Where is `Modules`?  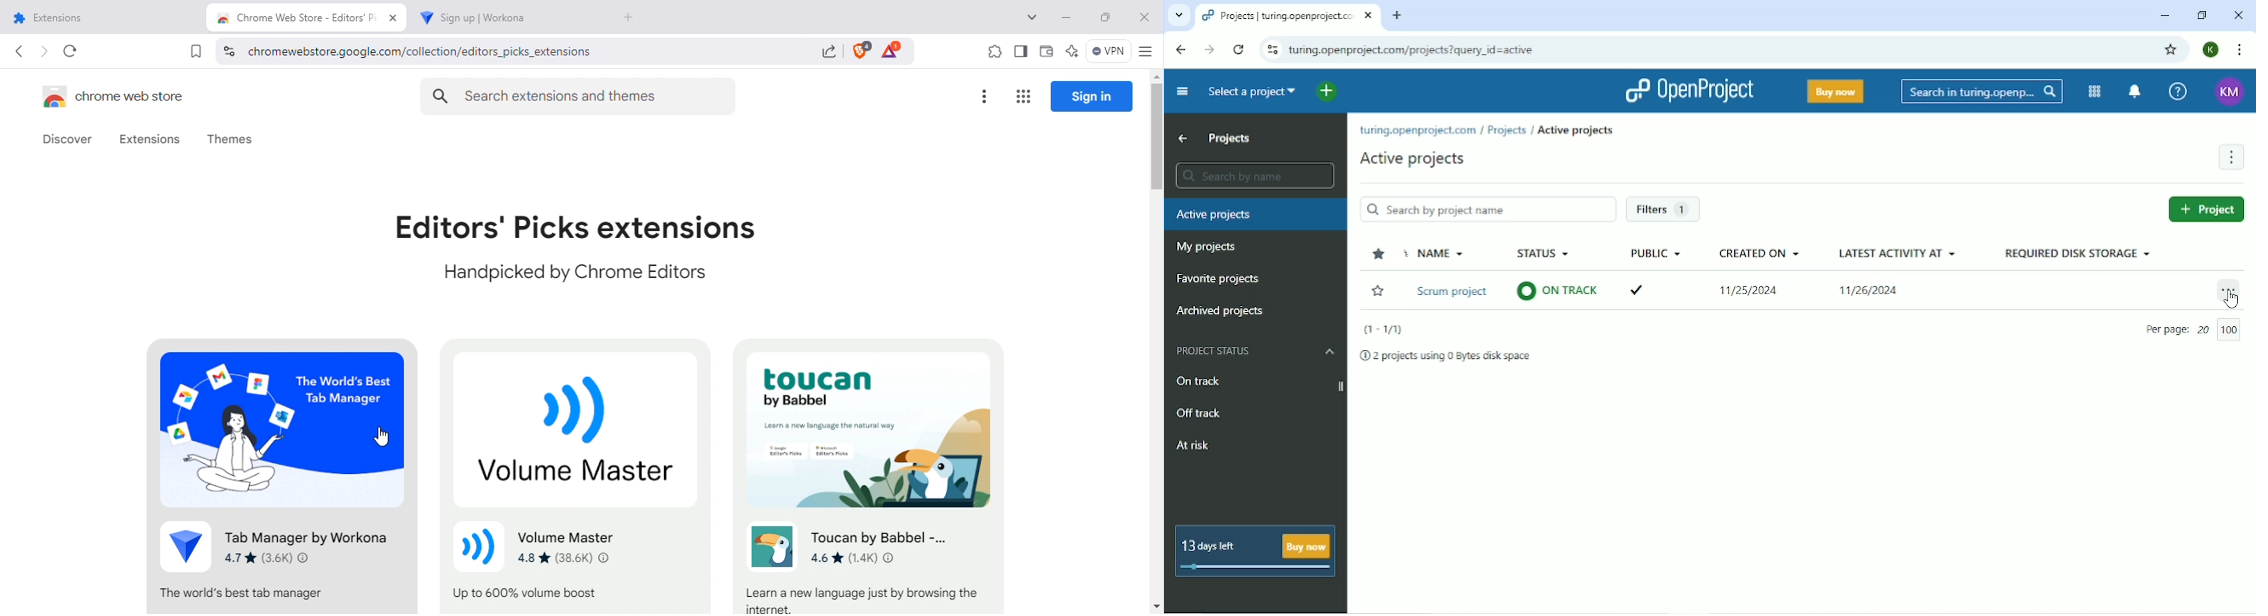 Modules is located at coordinates (2095, 91).